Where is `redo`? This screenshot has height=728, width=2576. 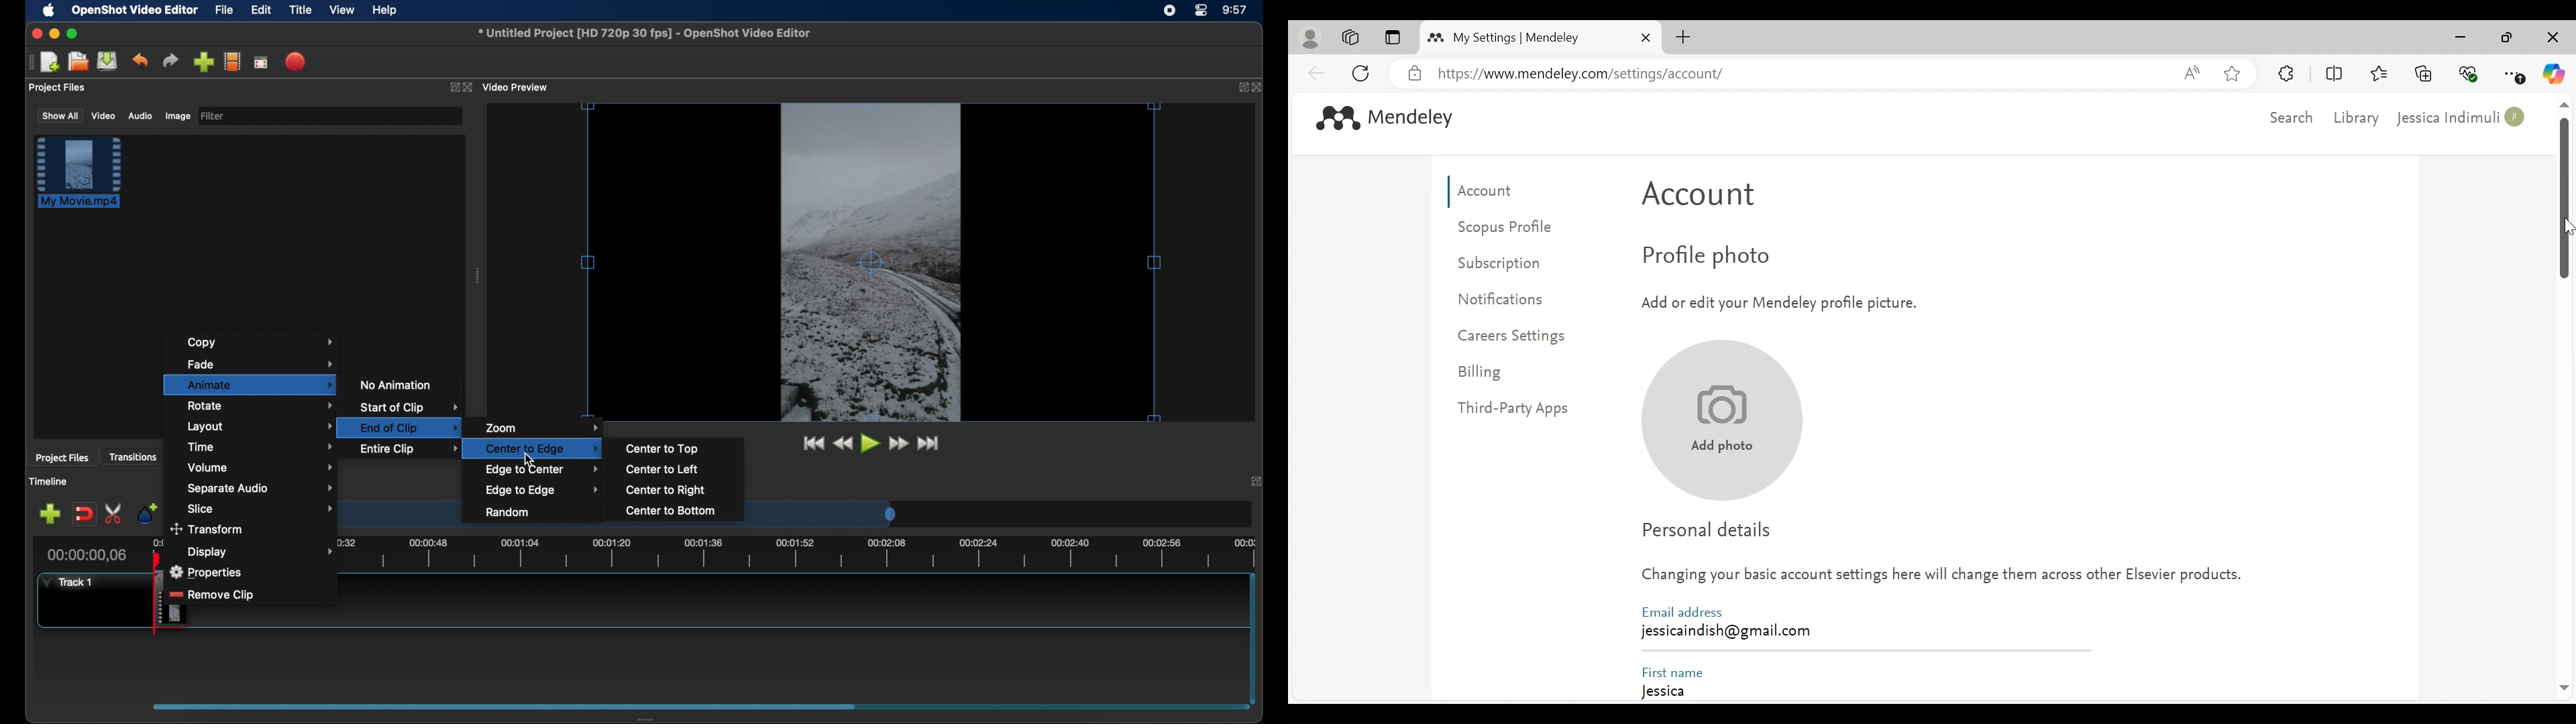
redo is located at coordinates (170, 60).